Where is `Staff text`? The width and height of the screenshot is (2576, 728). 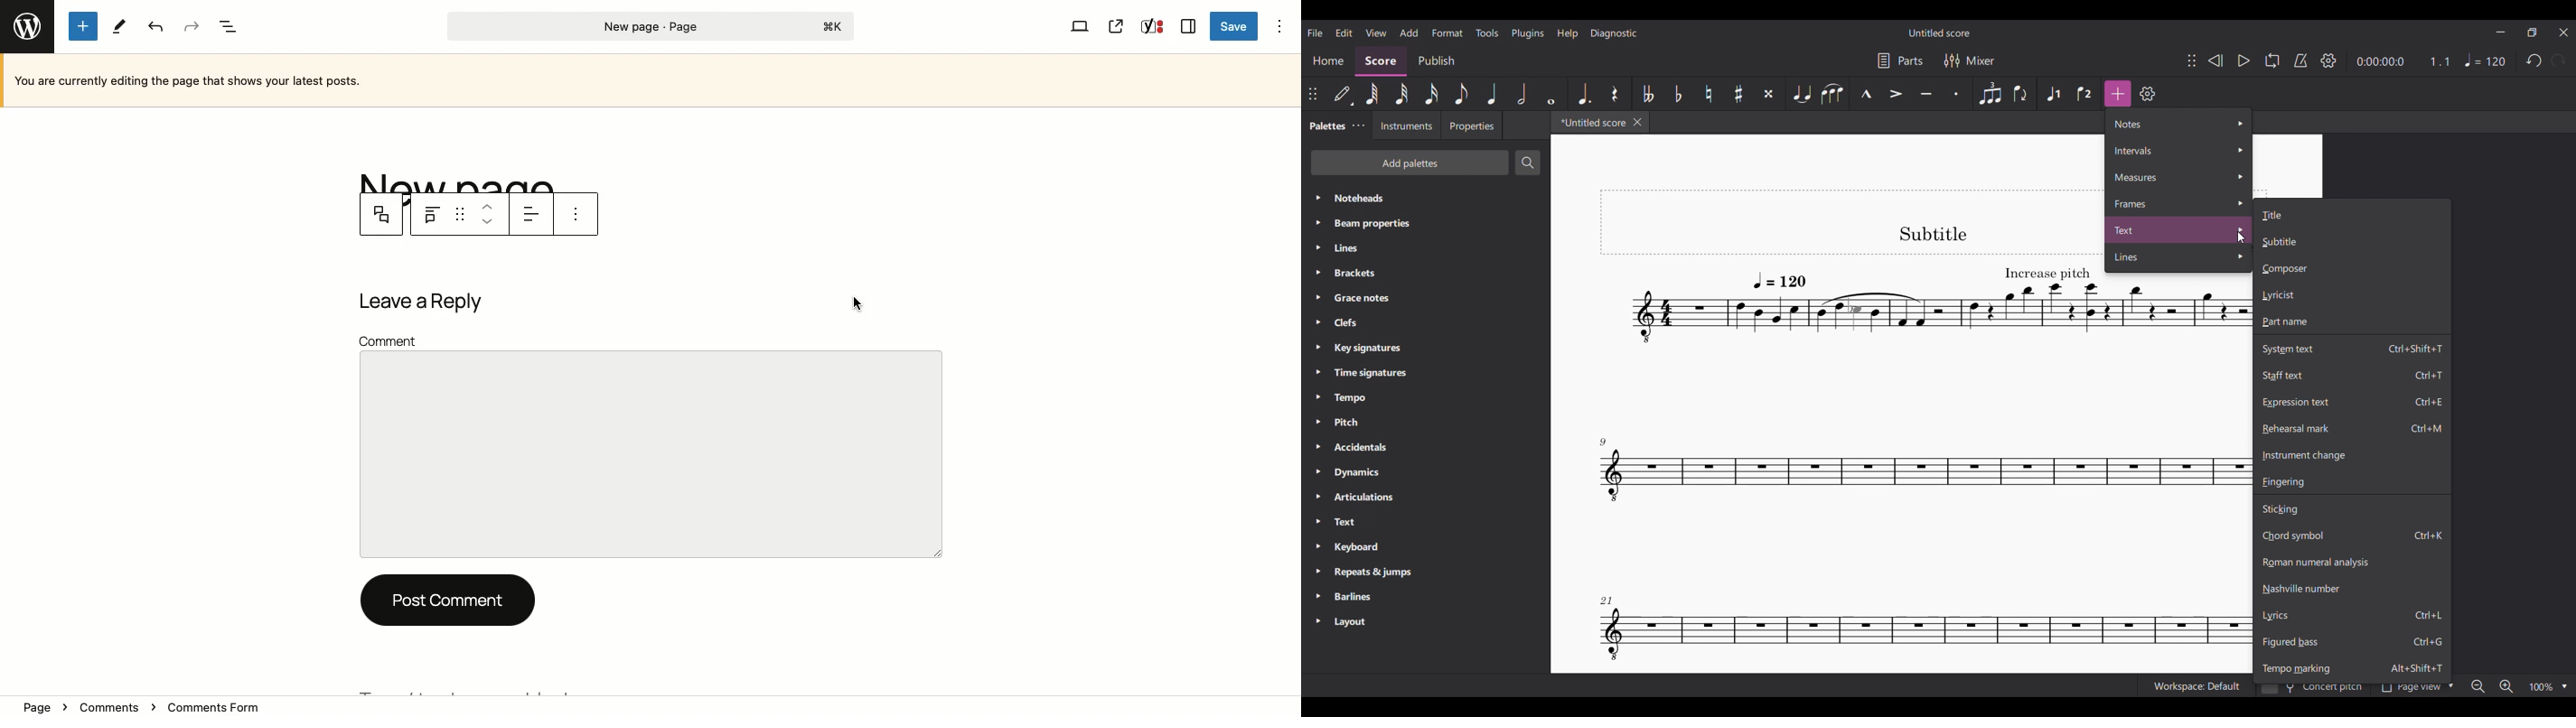
Staff text is located at coordinates (2353, 374).